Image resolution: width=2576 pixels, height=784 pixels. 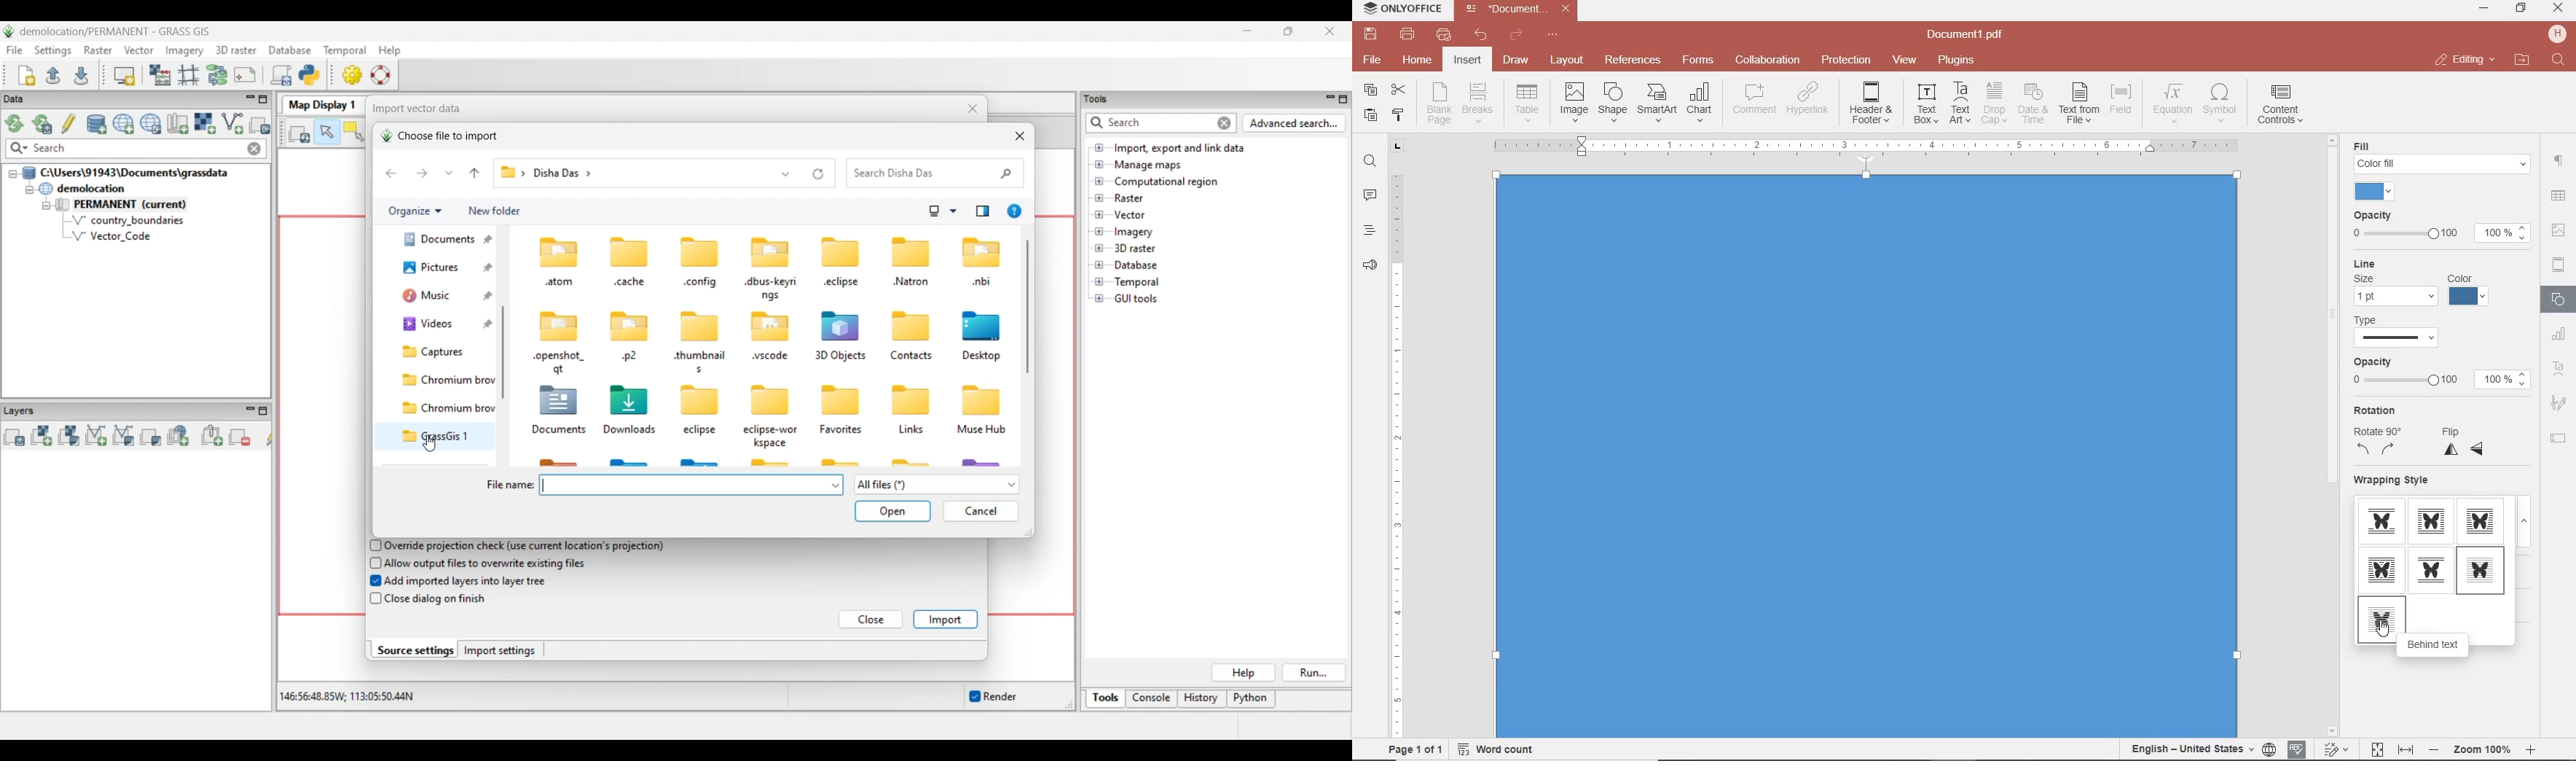 What do you see at coordinates (1415, 59) in the screenshot?
I see `home` at bounding box center [1415, 59].